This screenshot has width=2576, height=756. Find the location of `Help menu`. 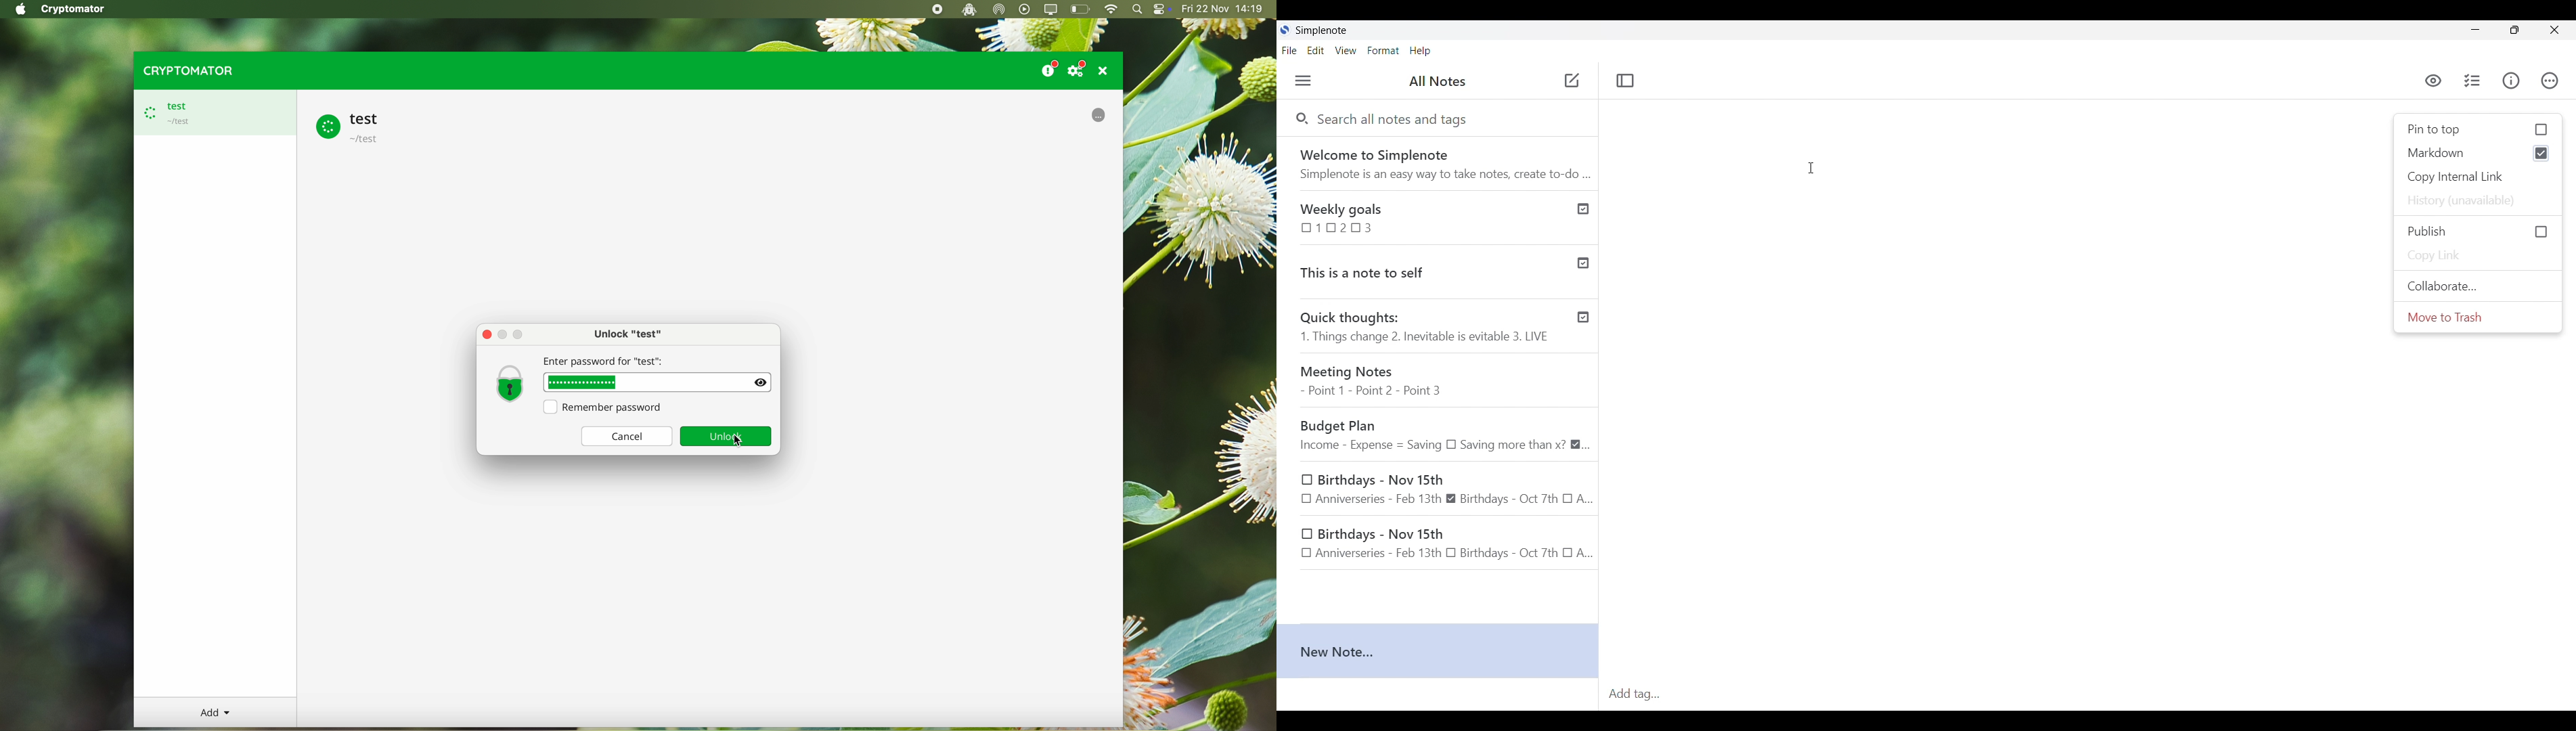

Help menu is located at coordinates (1421, 51).